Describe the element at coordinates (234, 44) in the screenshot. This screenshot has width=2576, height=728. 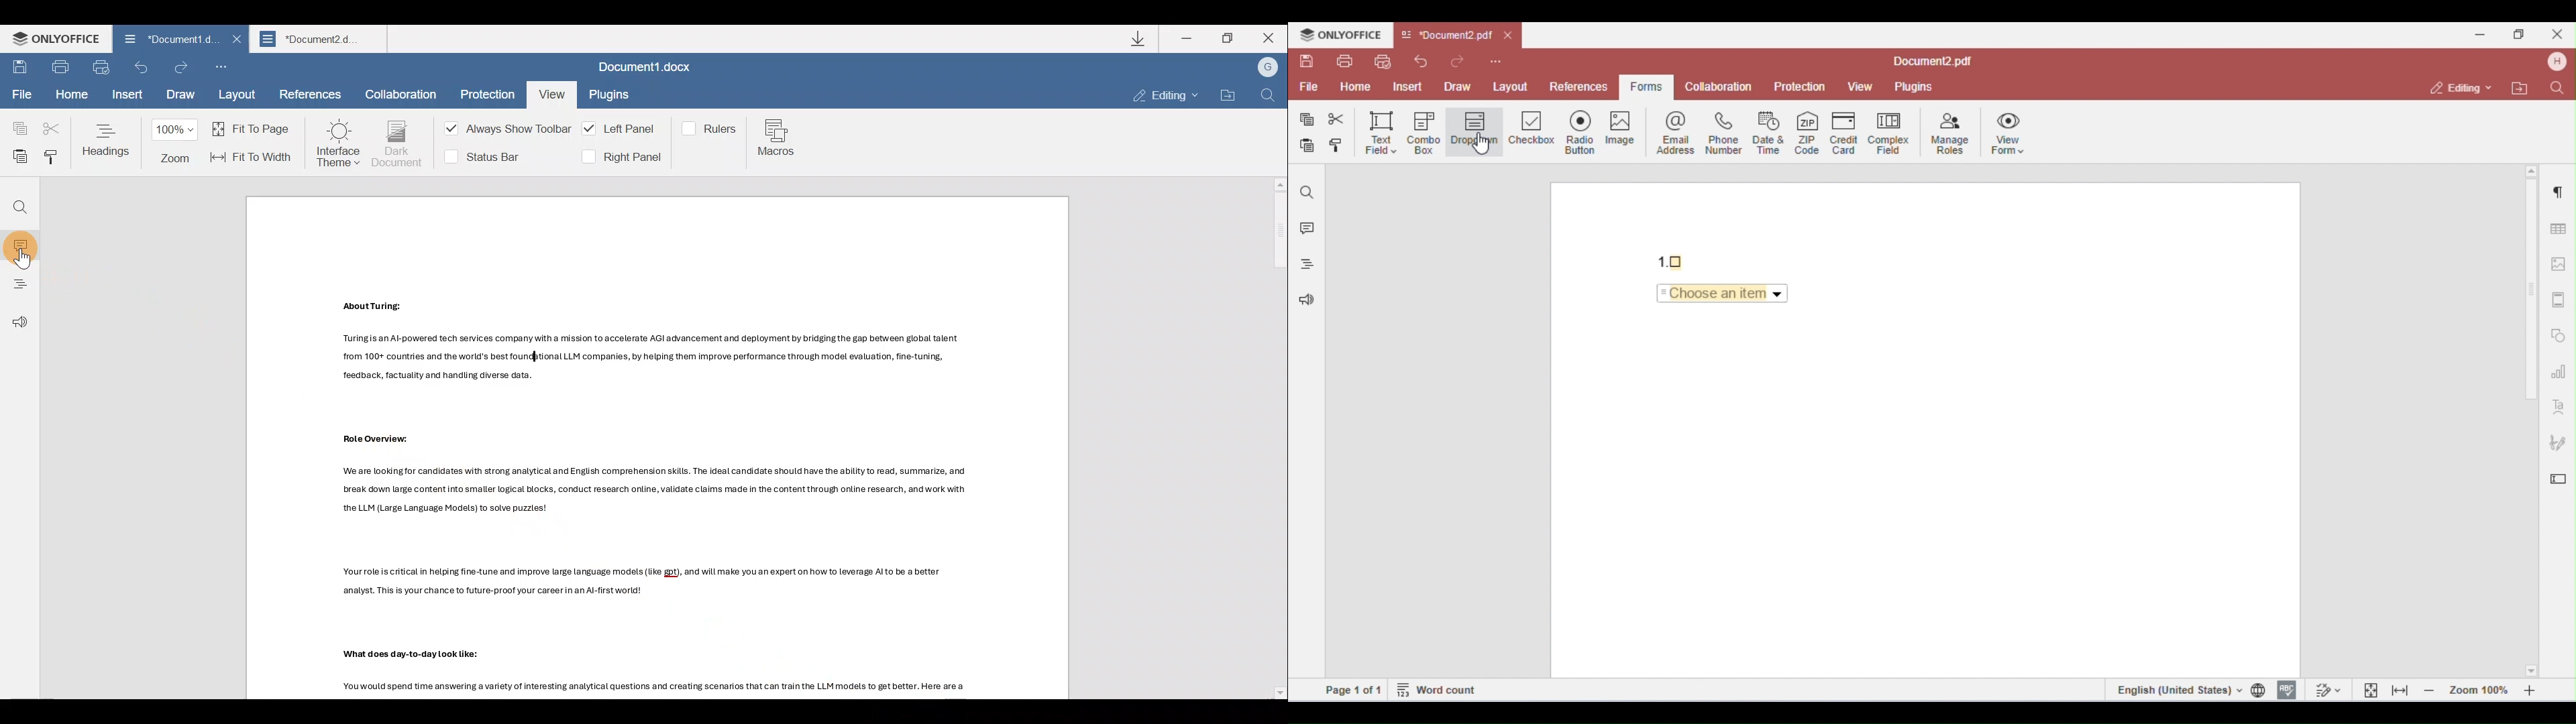
I see `Close` at that location.